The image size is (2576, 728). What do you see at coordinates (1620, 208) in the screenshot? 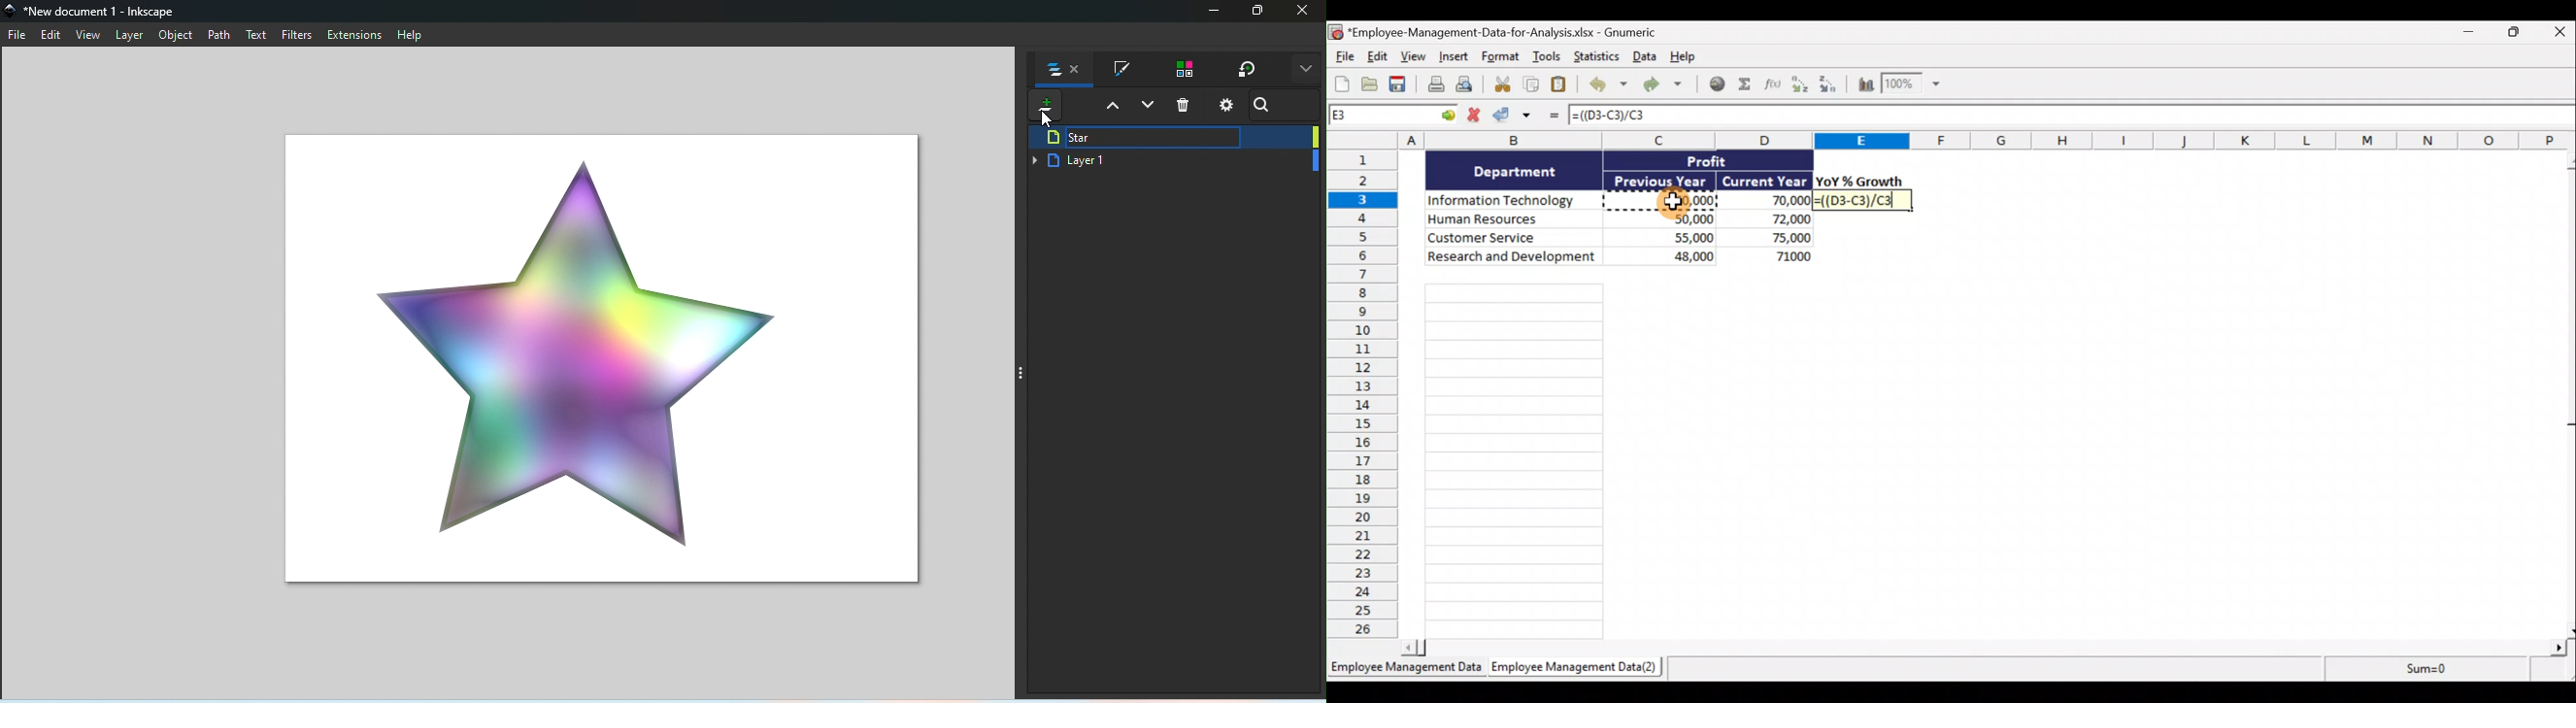
I see `Data` at bounding box center [1620, 208].